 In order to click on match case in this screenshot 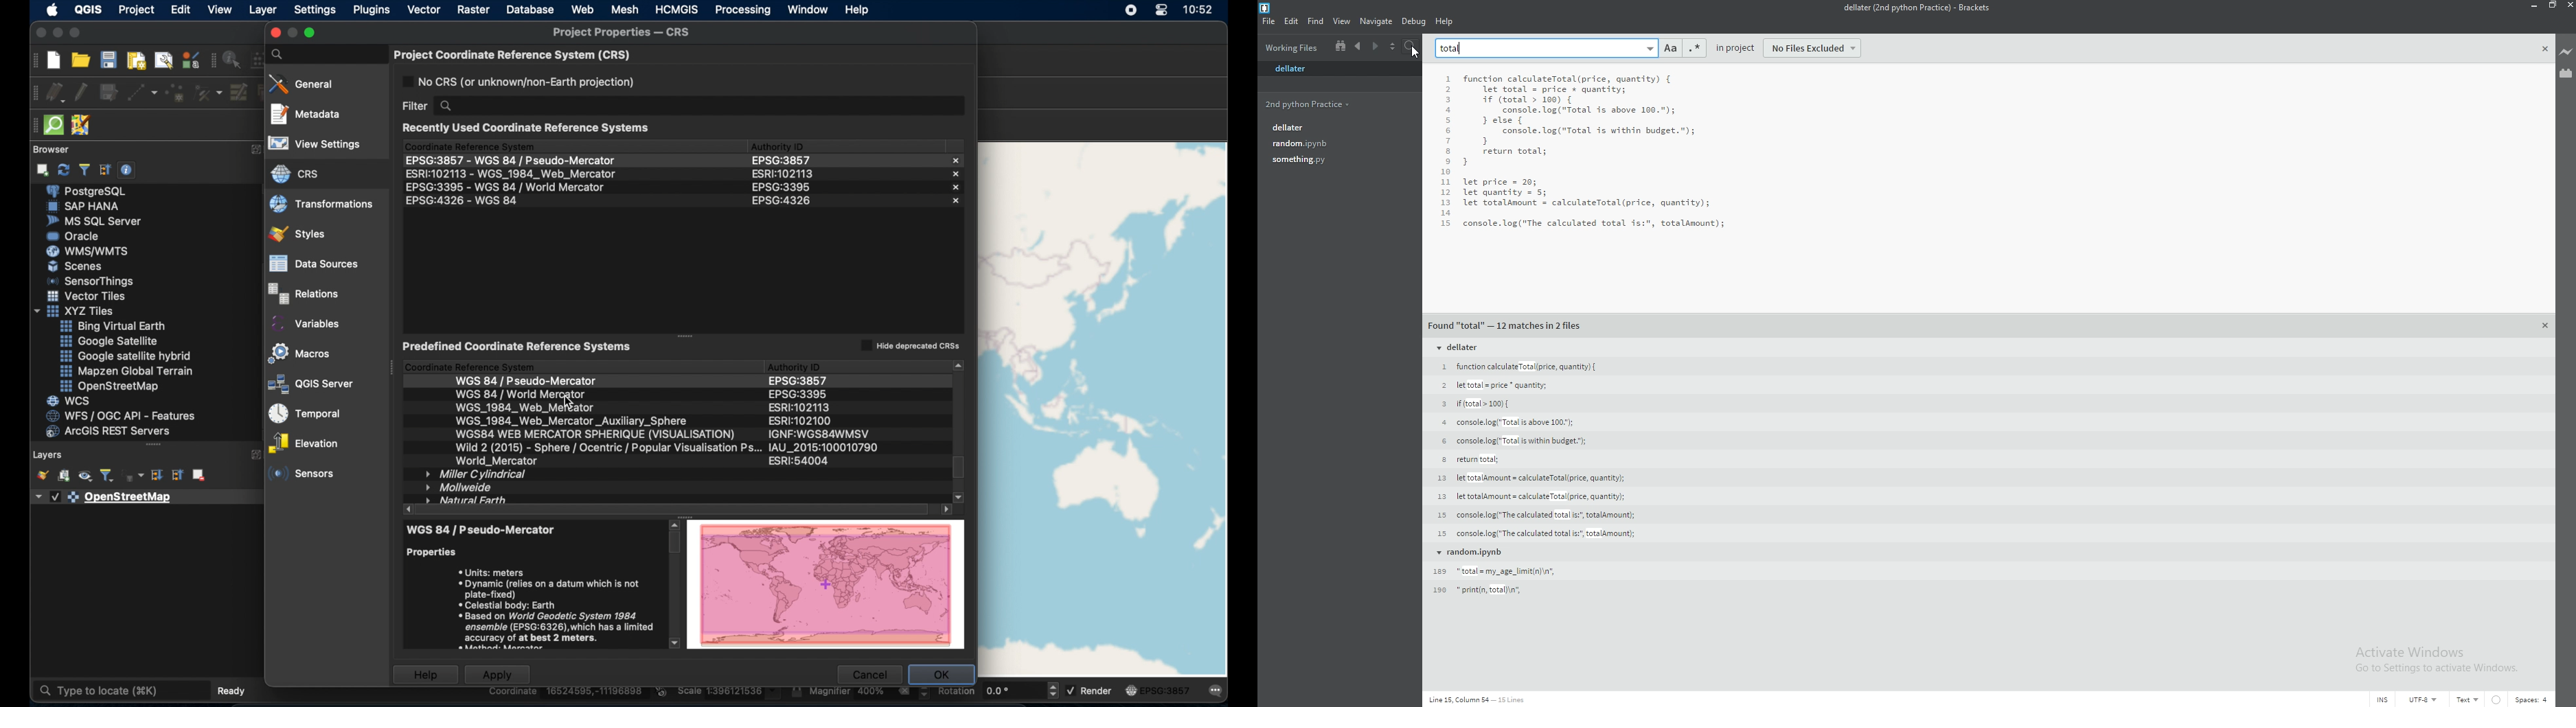, I will do `click(1671, 48)`.